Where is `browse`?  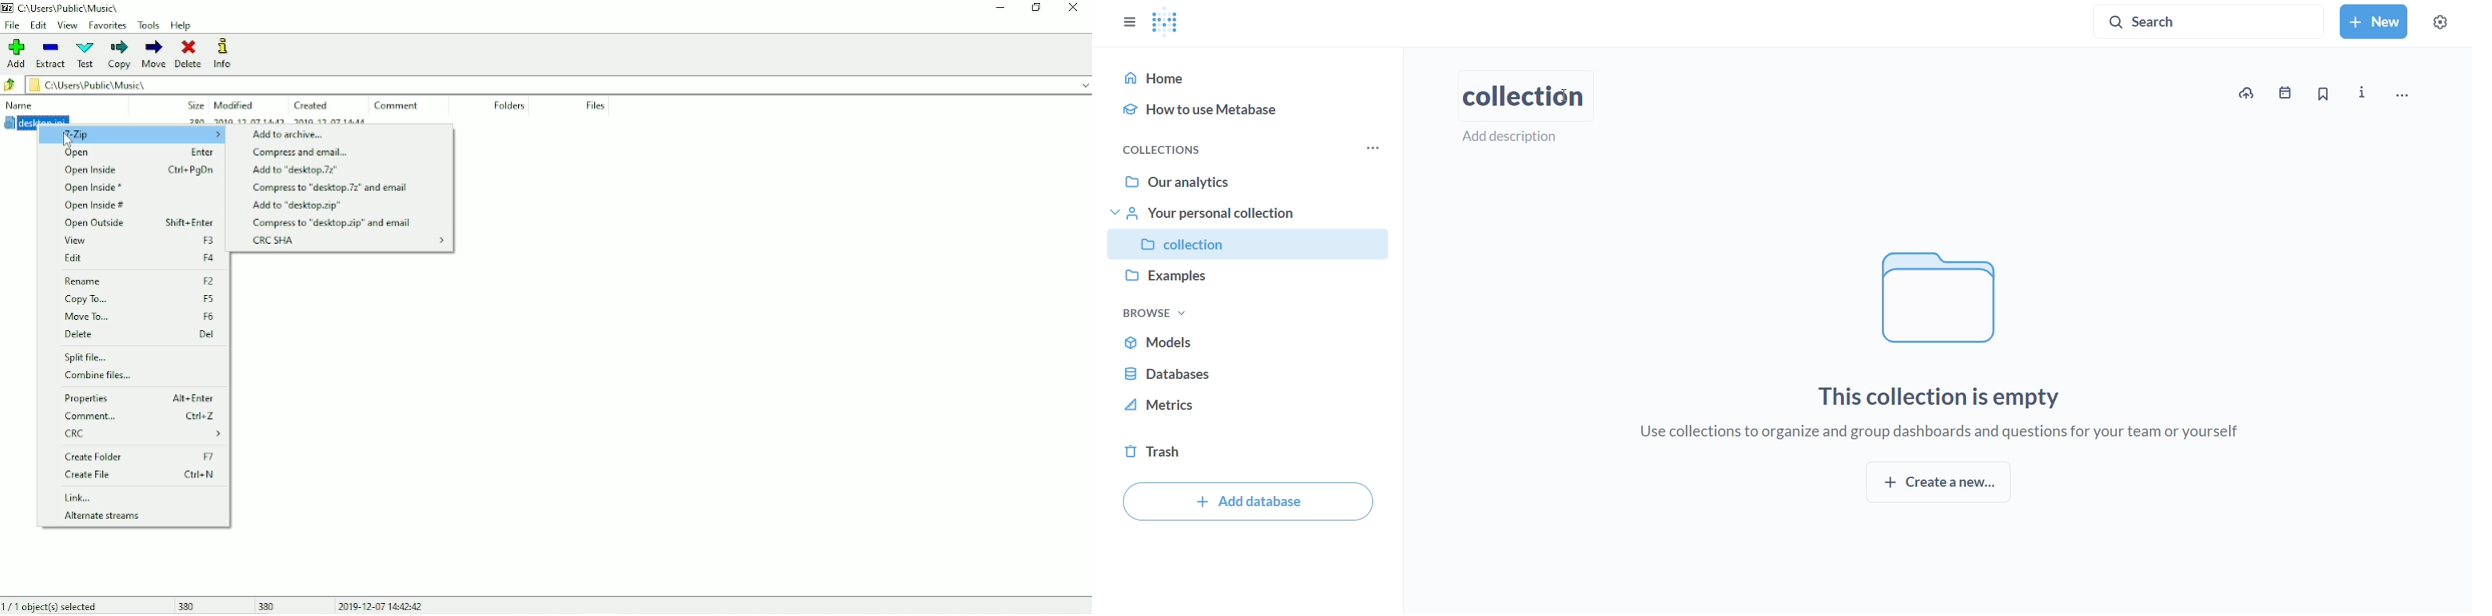 browse is located at coordinates (1155, 313).